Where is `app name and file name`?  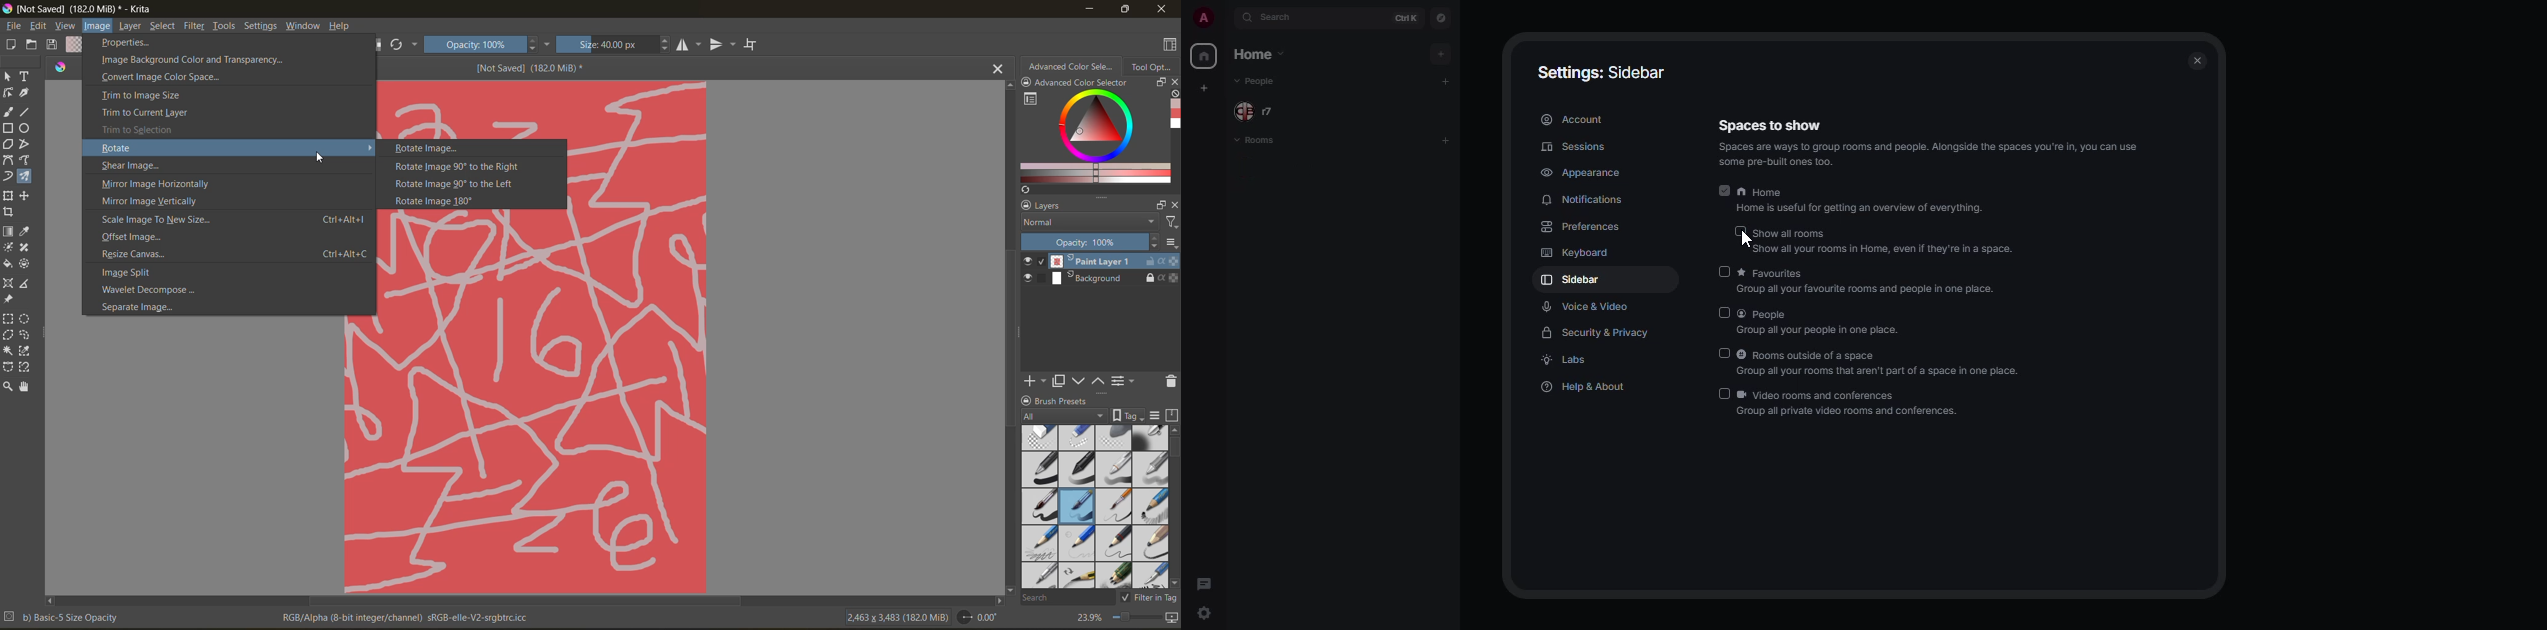
app name and file name is located at coordinates (82, 9).